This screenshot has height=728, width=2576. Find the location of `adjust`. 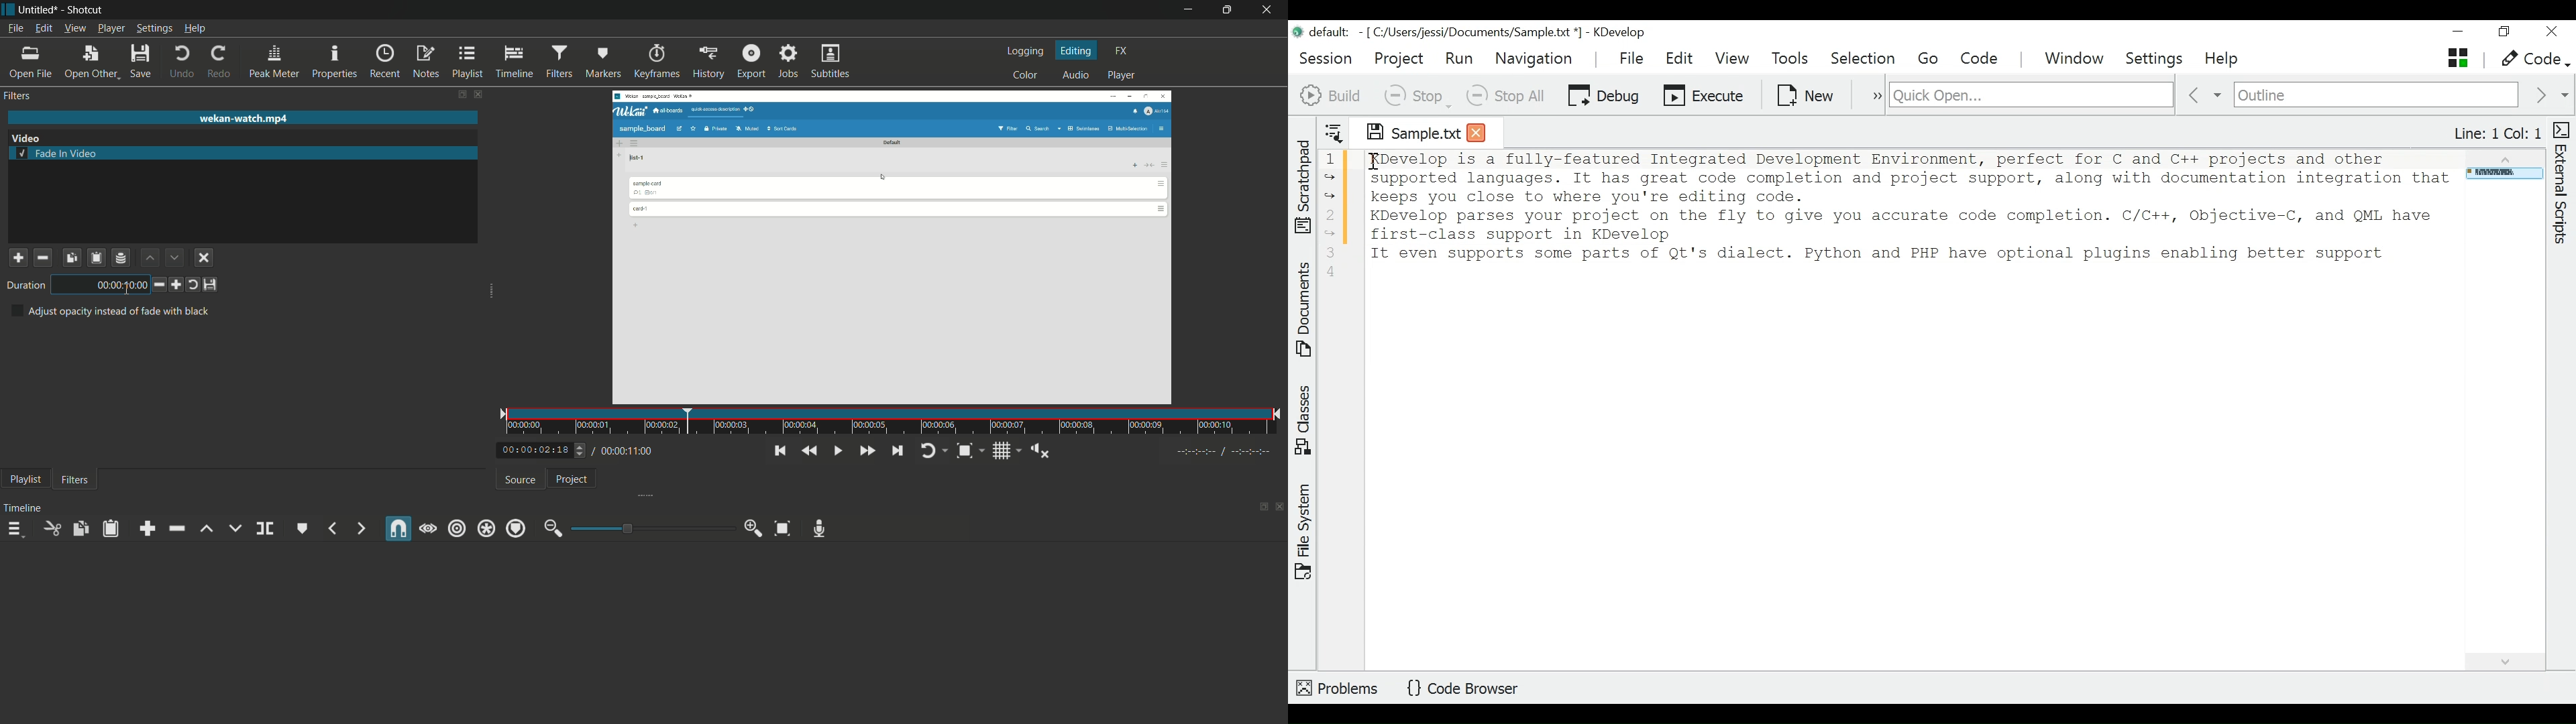

adjust is located at coordinates (576, 450).